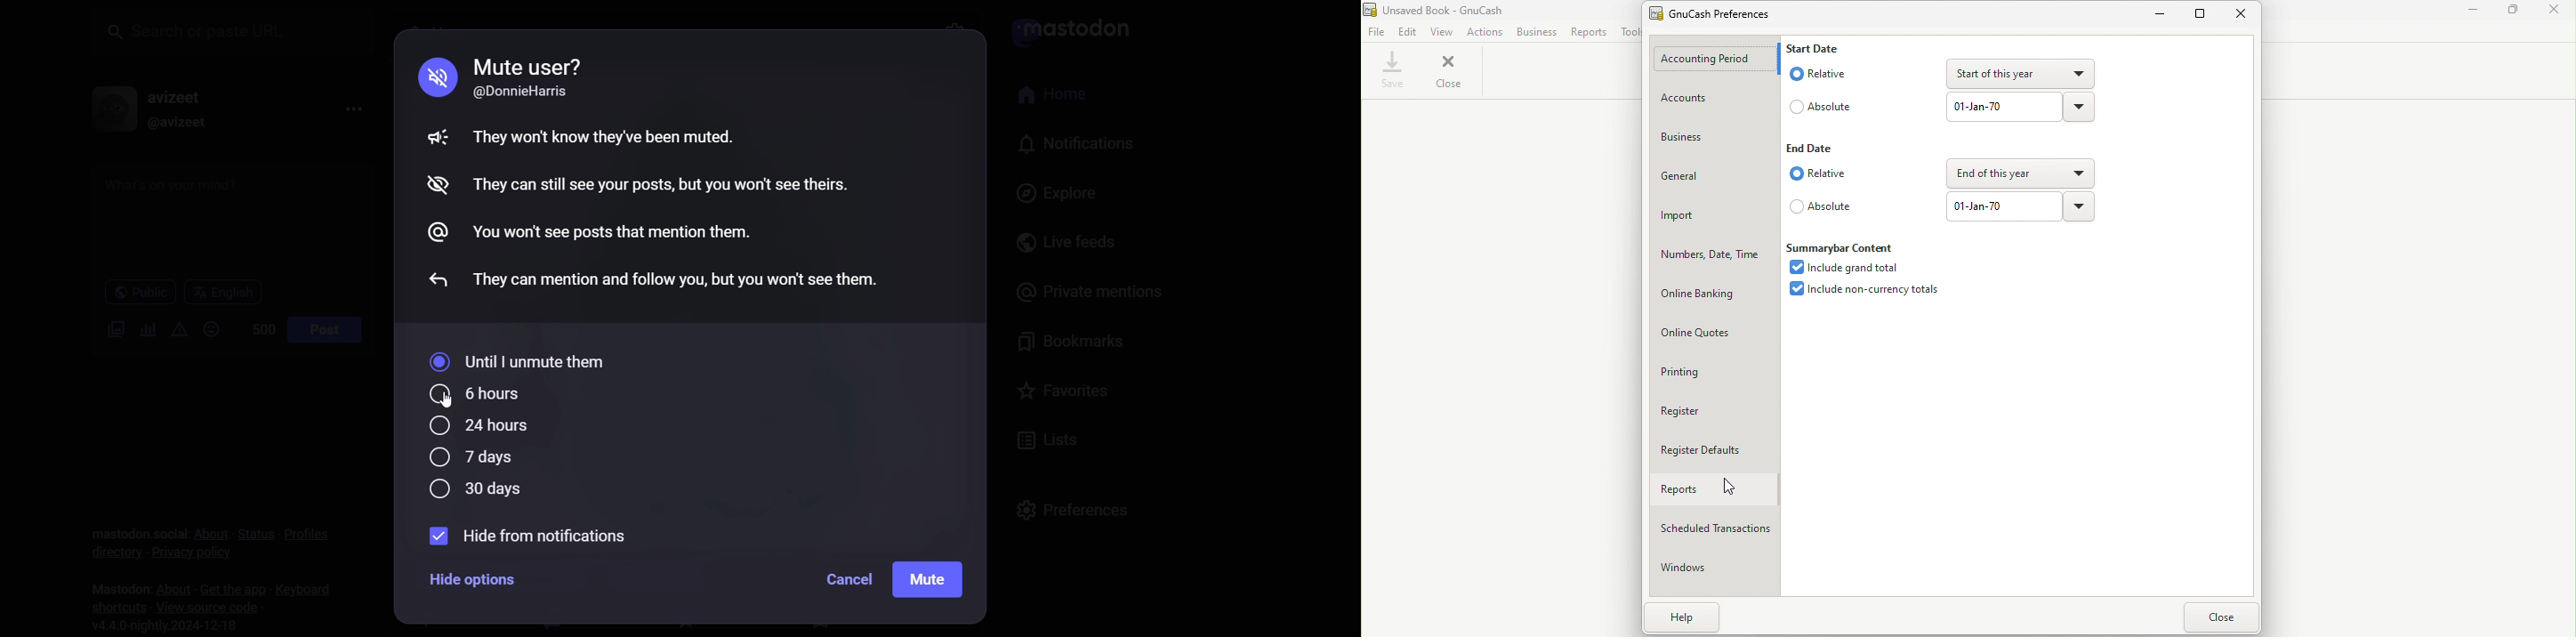 The image size is (2576, 644). I want to click on hide option, so click(474, 579).